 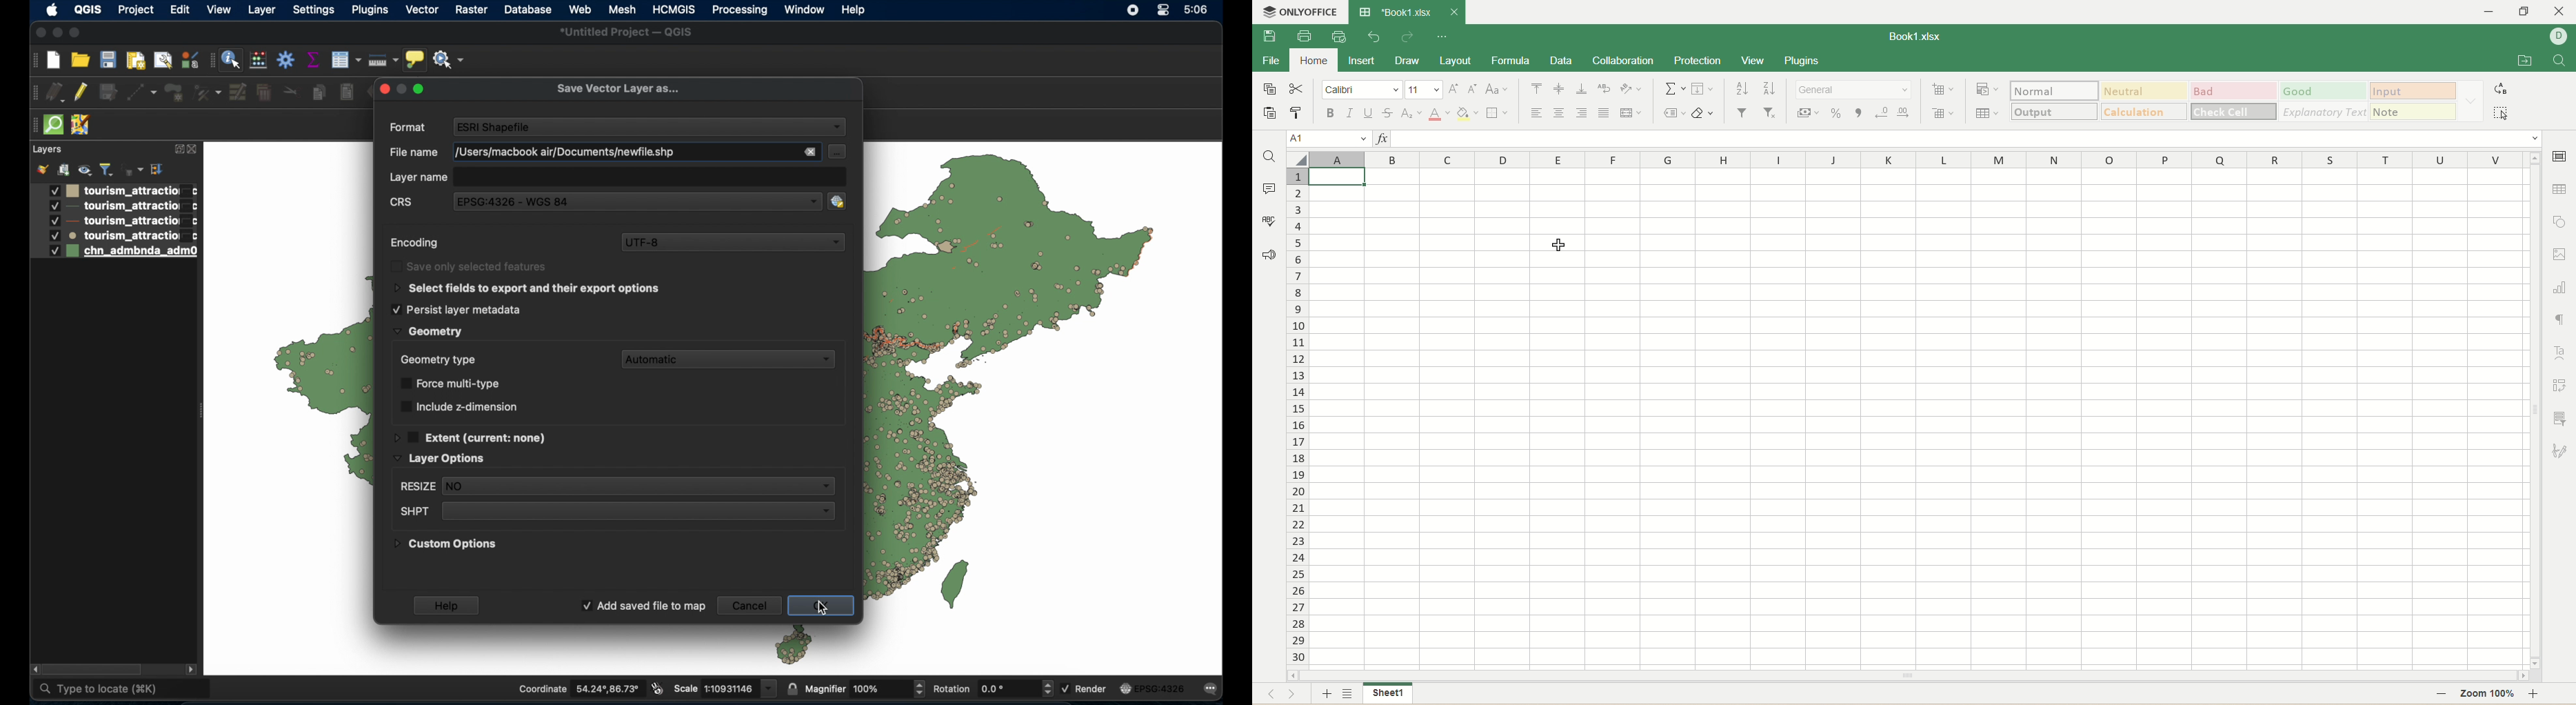 I want to click on toolbox, so click(x=286, y=61).